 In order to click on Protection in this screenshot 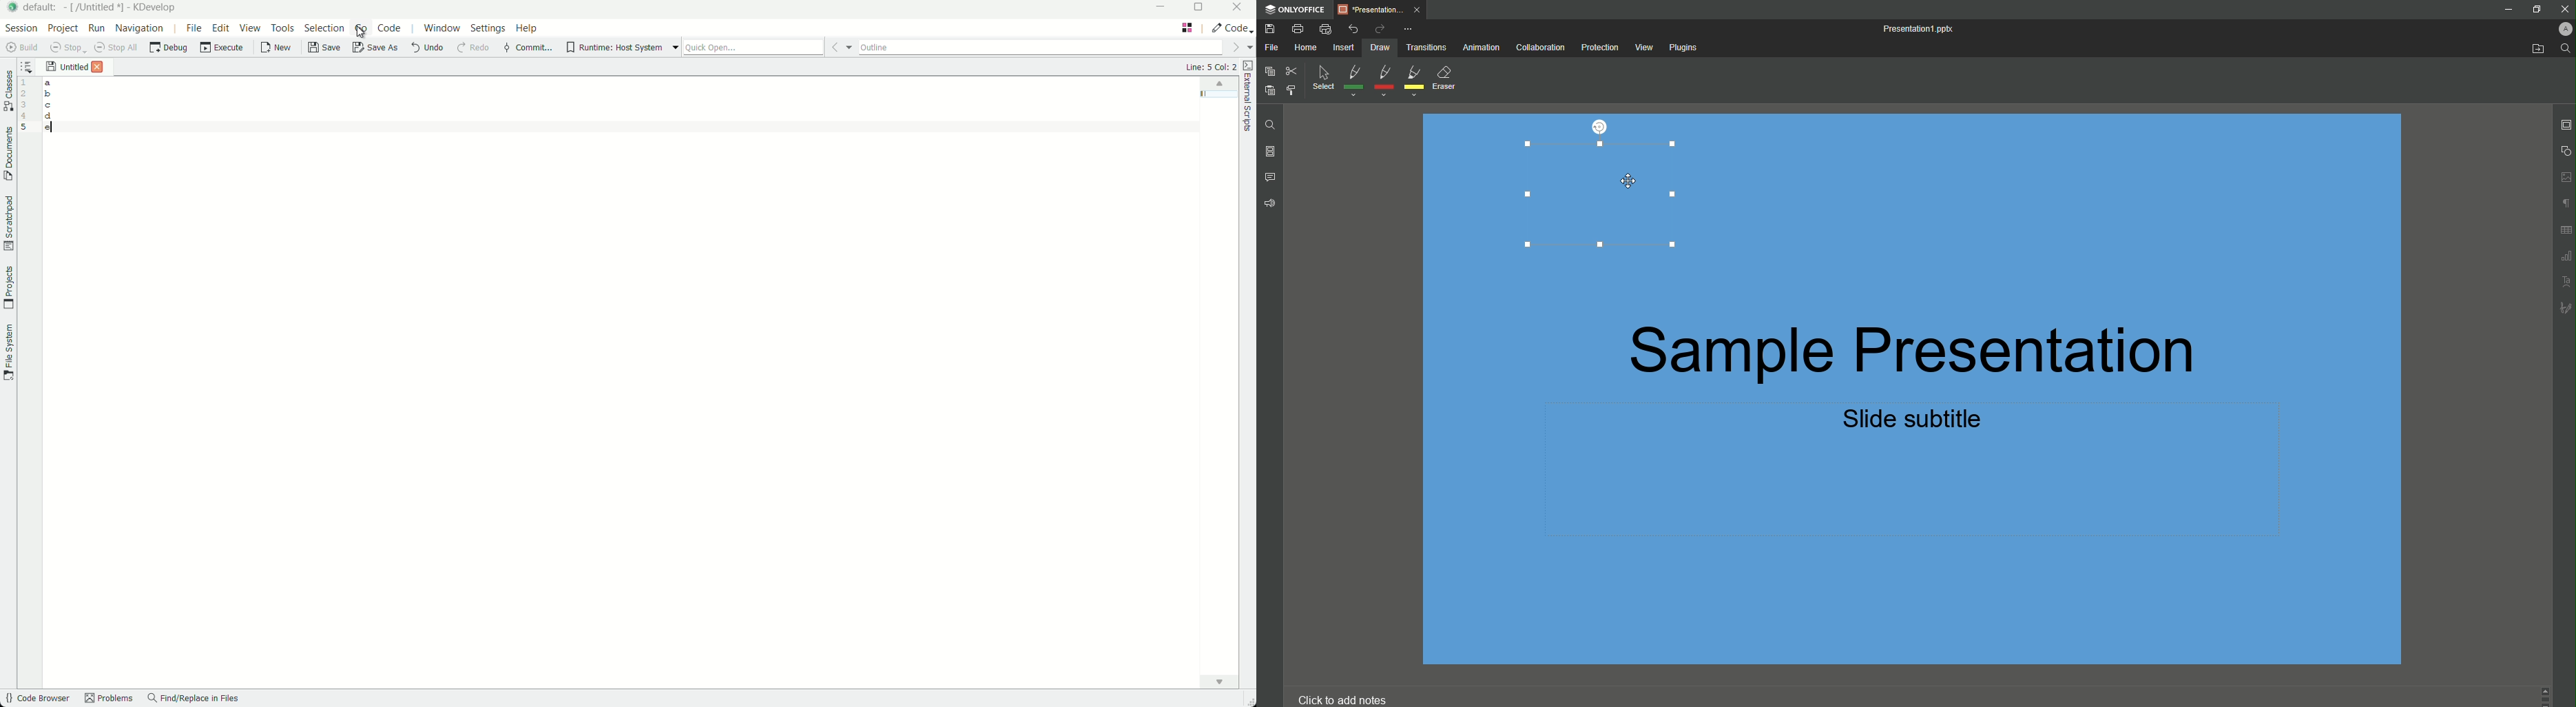, I will do `click(1597, 48)`.